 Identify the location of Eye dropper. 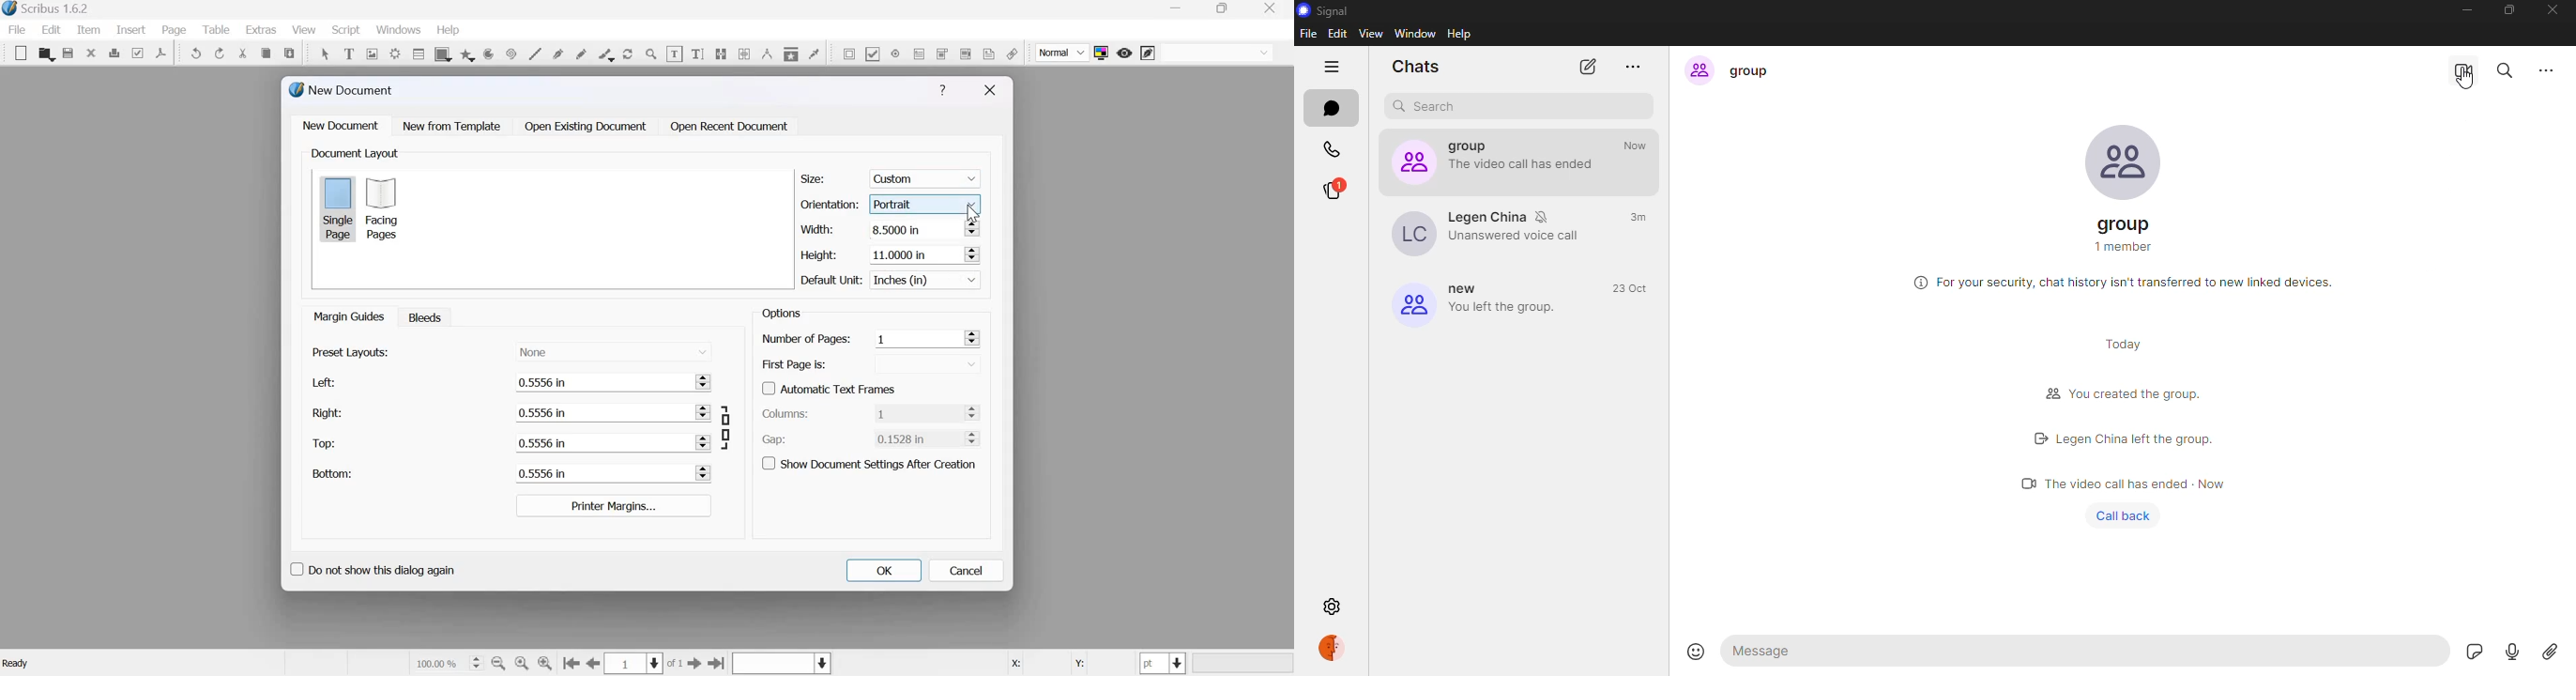
(814, 52).